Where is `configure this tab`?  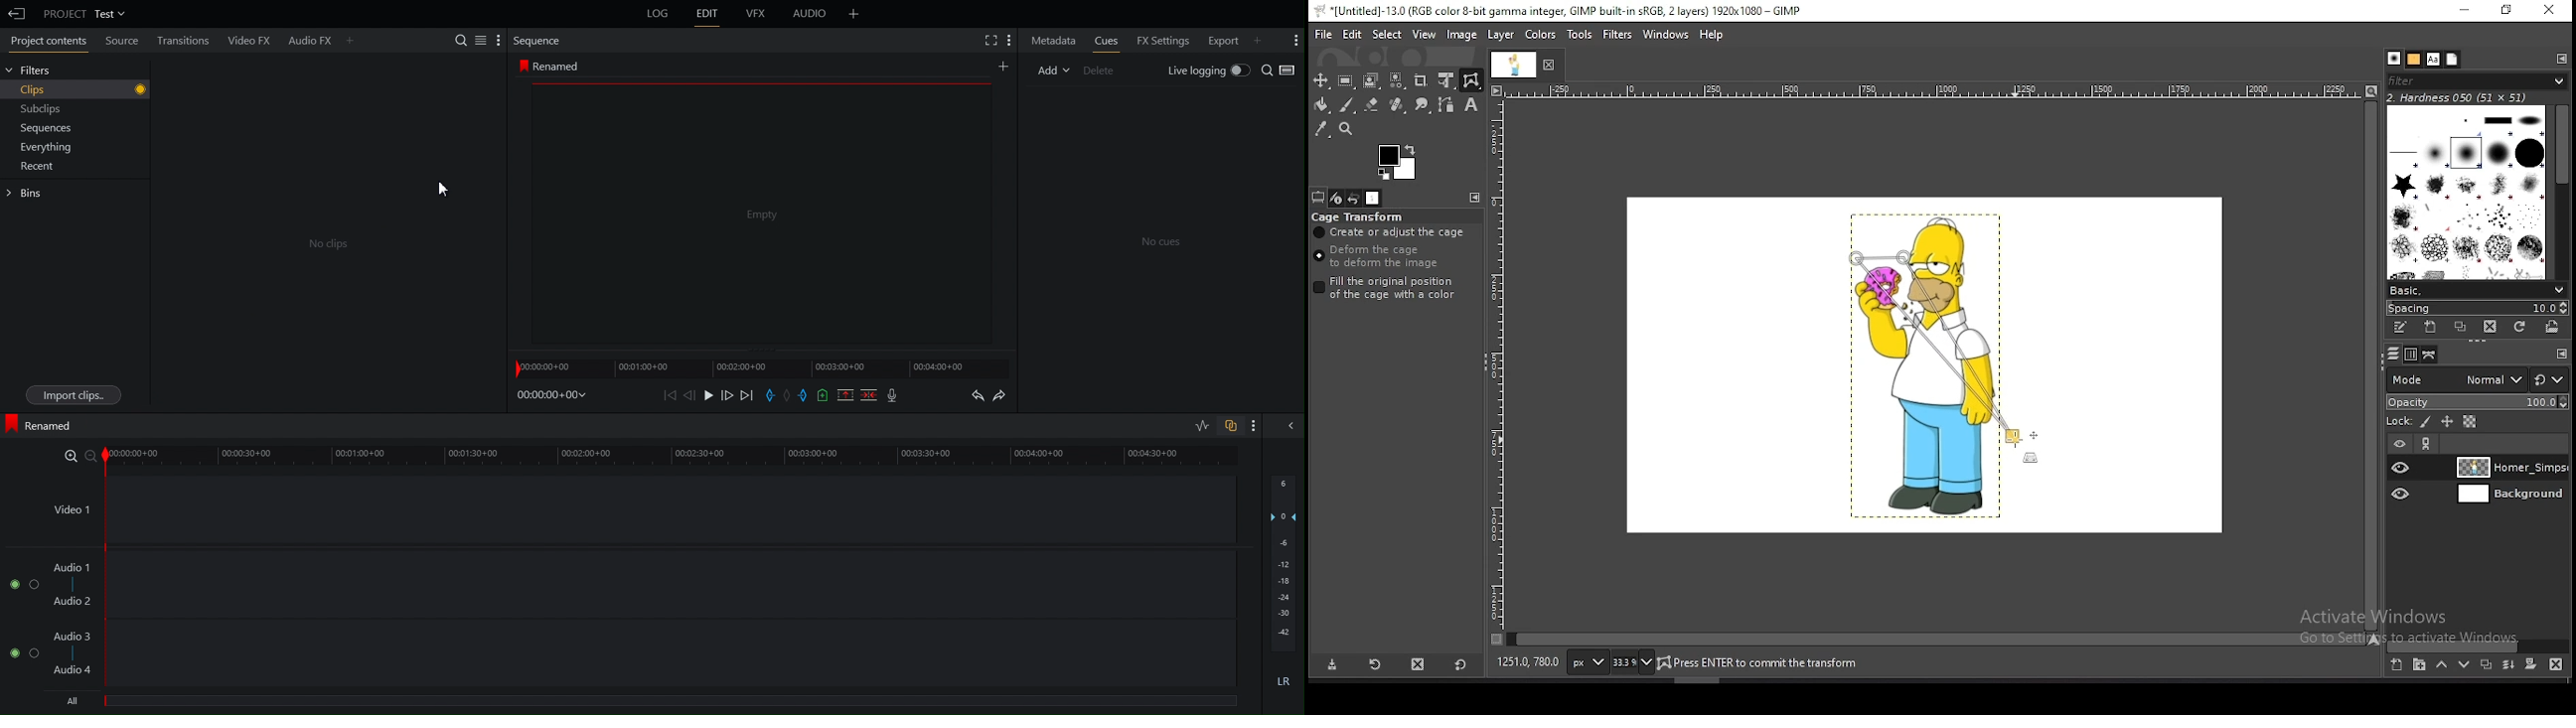
configure this tab is located at coordinates (1474, 197).